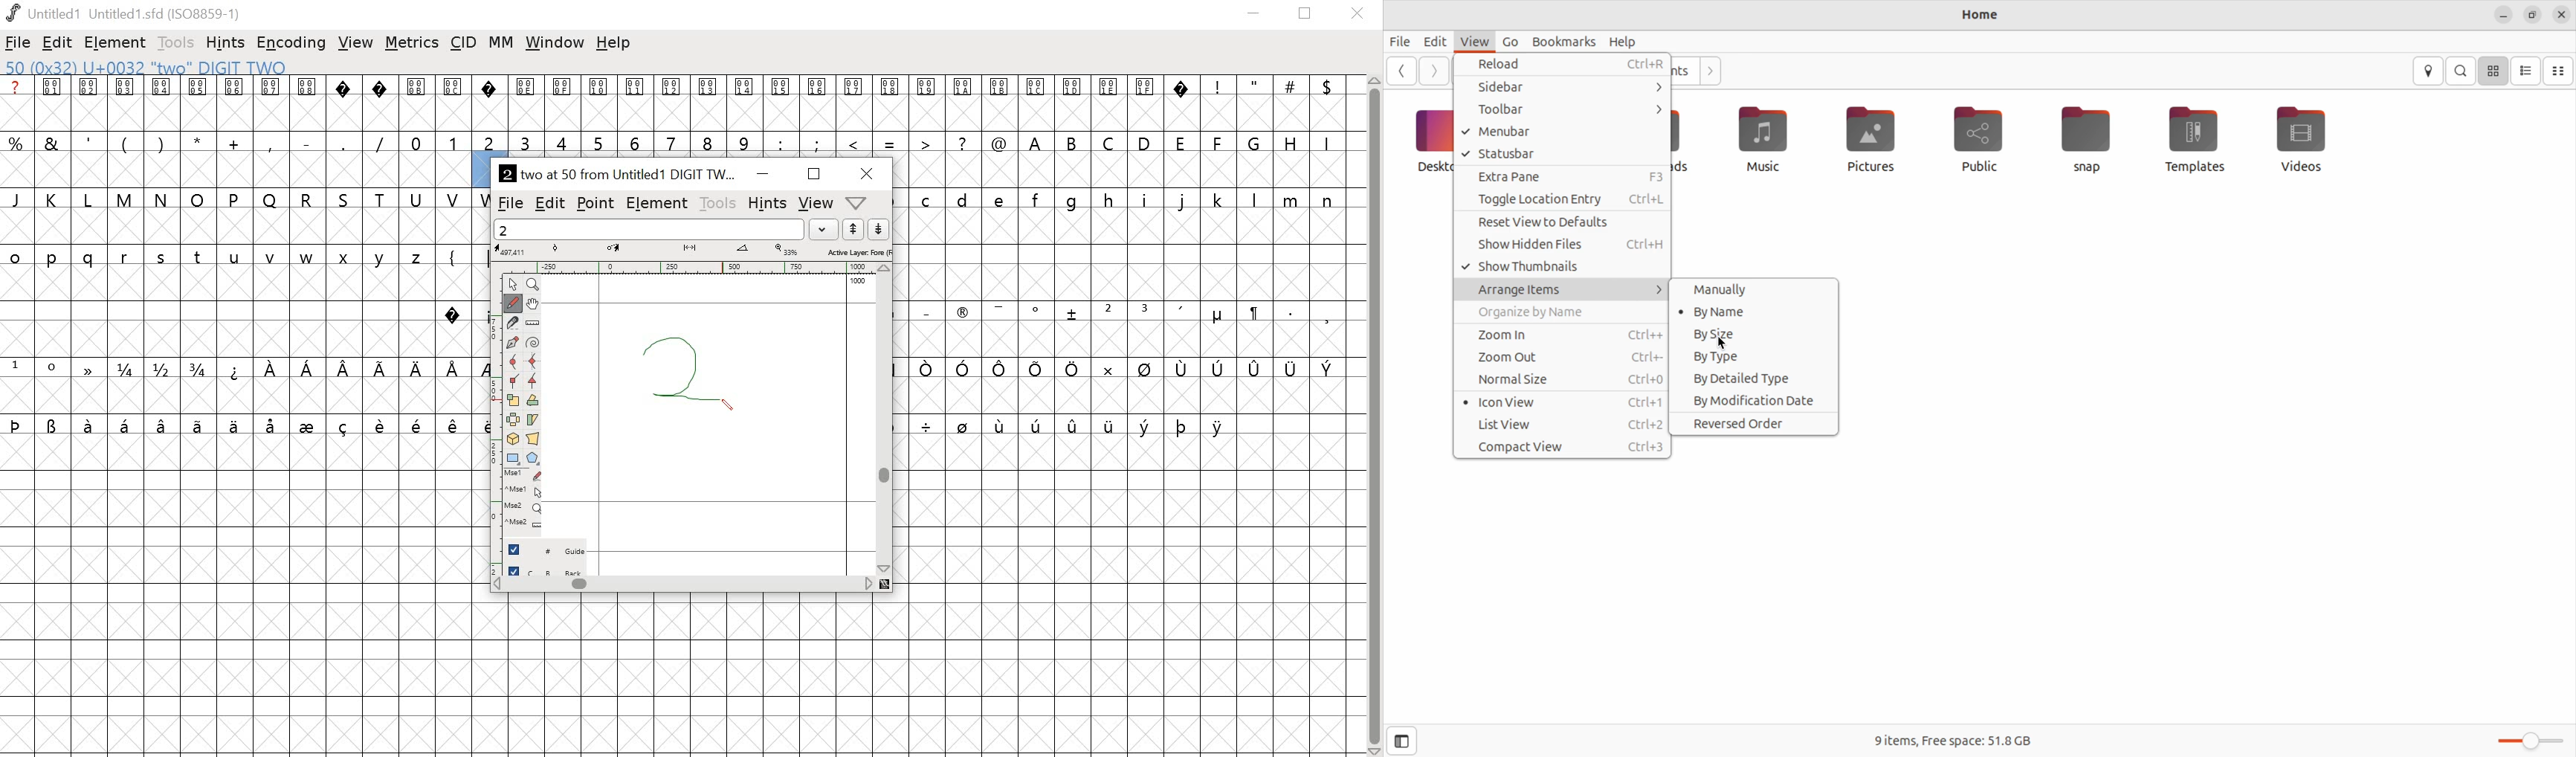  What do you see at coordinates (1562, 358) in the screenshot?
I see `zoom out` at bounding box center [1562, 358].